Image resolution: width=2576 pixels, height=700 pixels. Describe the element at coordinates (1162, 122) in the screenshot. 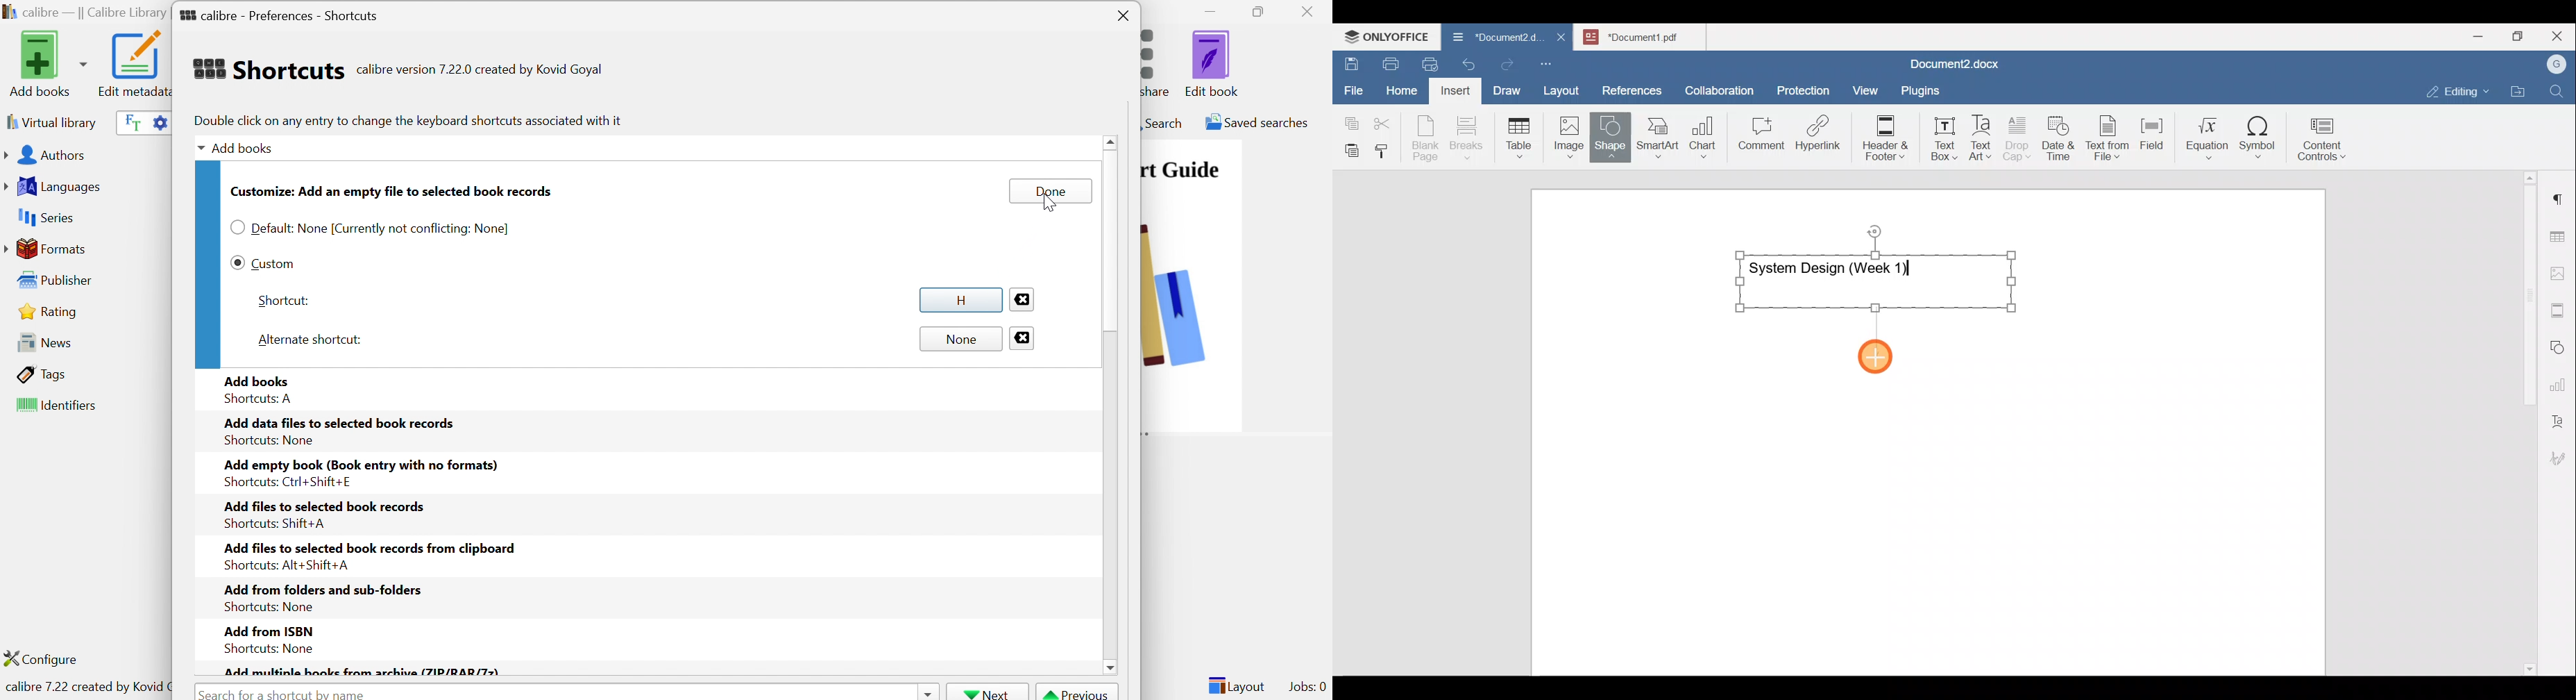

I see `Search` at that location.